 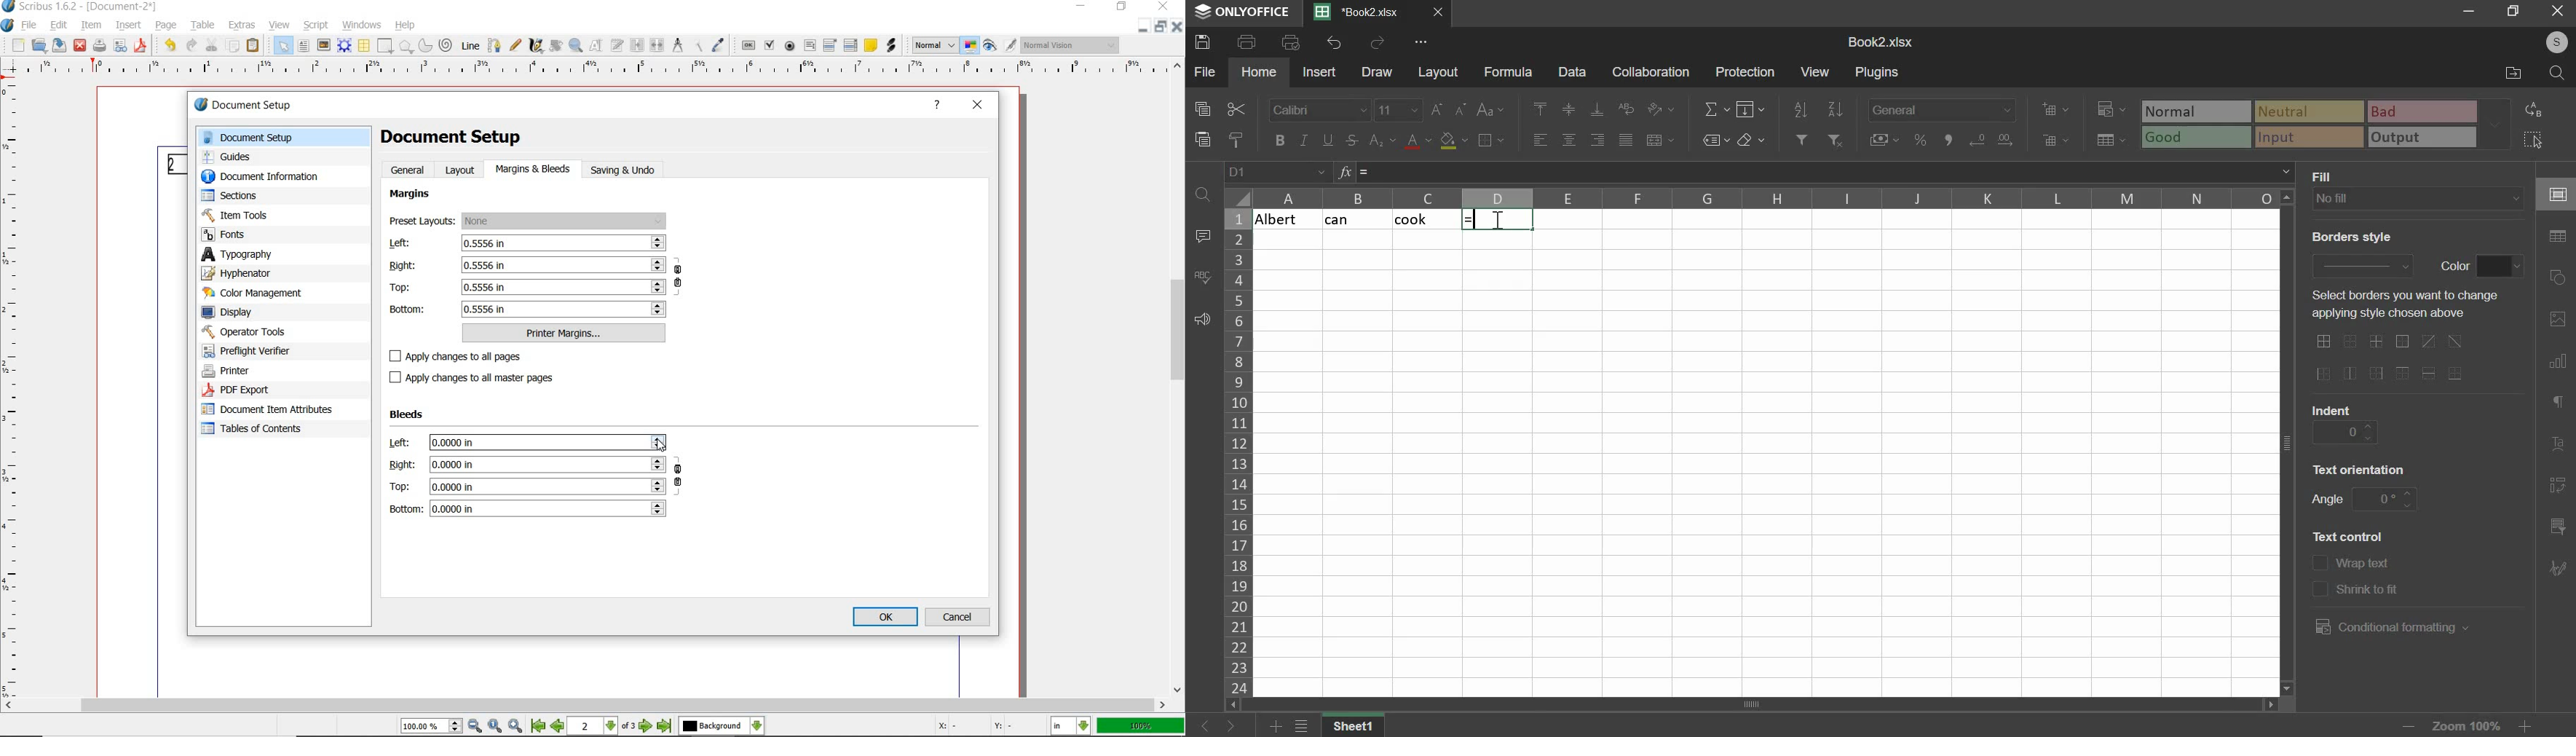 What do you see at coordinates (1121, 8) in the screenshot?
I see `restore` at bounding box center [1121, 8].